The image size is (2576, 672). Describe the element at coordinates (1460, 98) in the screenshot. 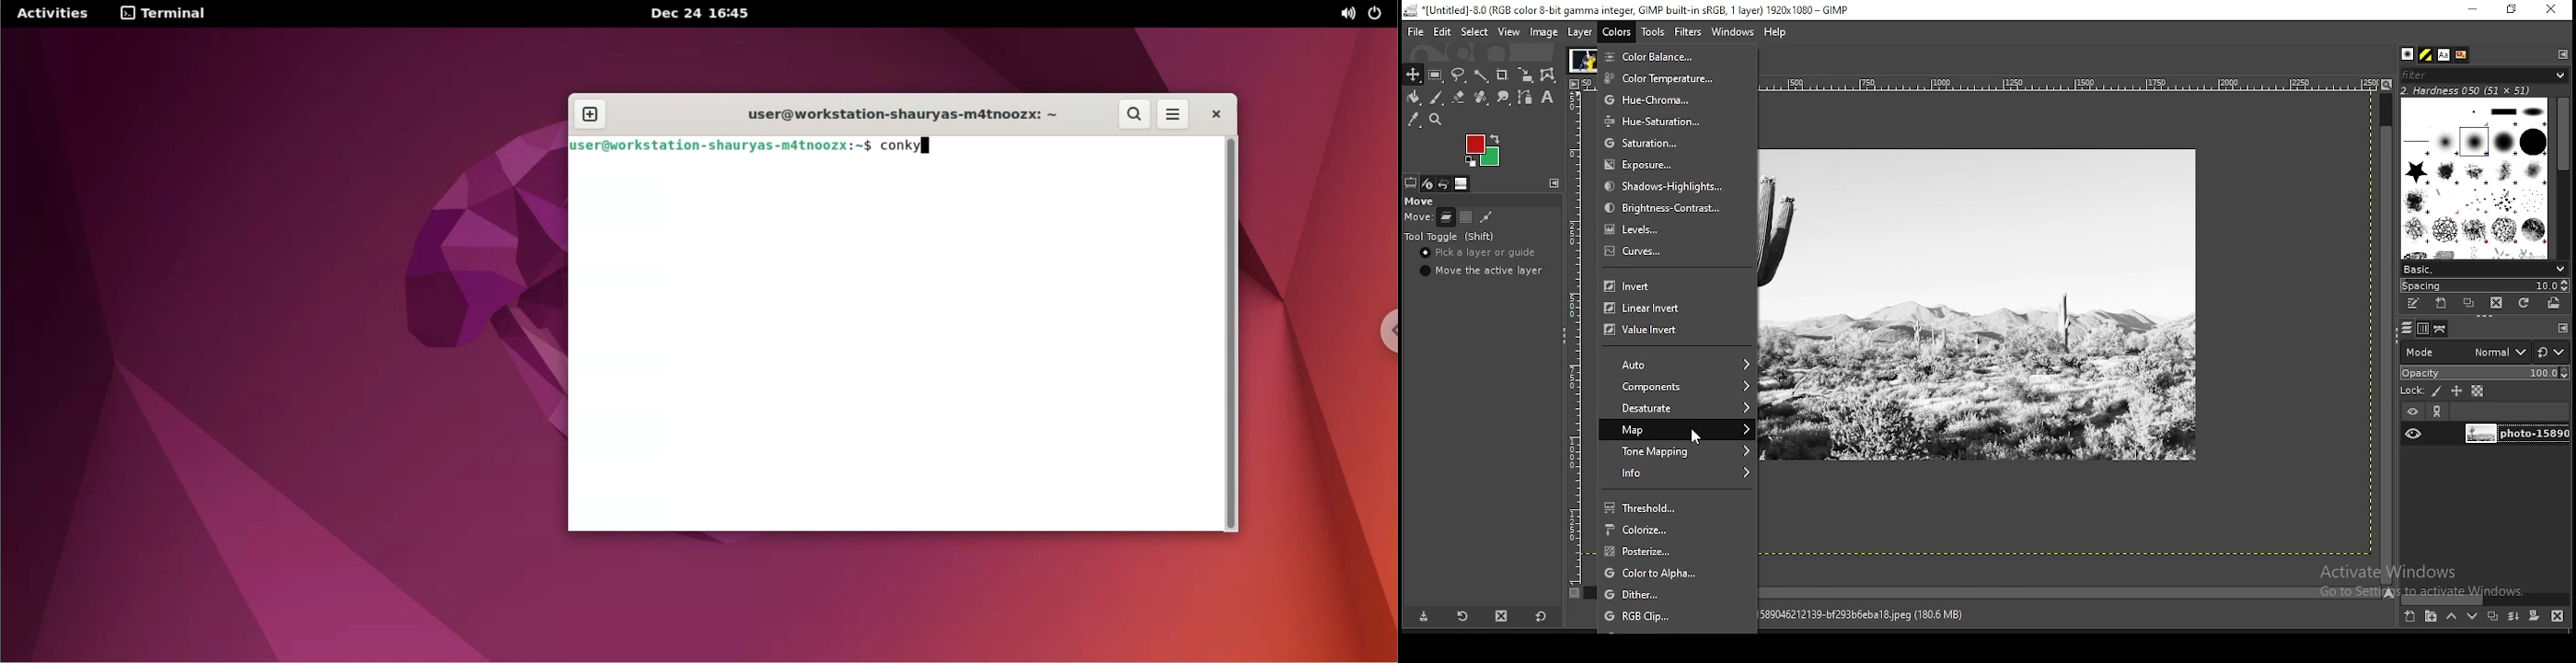

I see `eraser tool` at that location.